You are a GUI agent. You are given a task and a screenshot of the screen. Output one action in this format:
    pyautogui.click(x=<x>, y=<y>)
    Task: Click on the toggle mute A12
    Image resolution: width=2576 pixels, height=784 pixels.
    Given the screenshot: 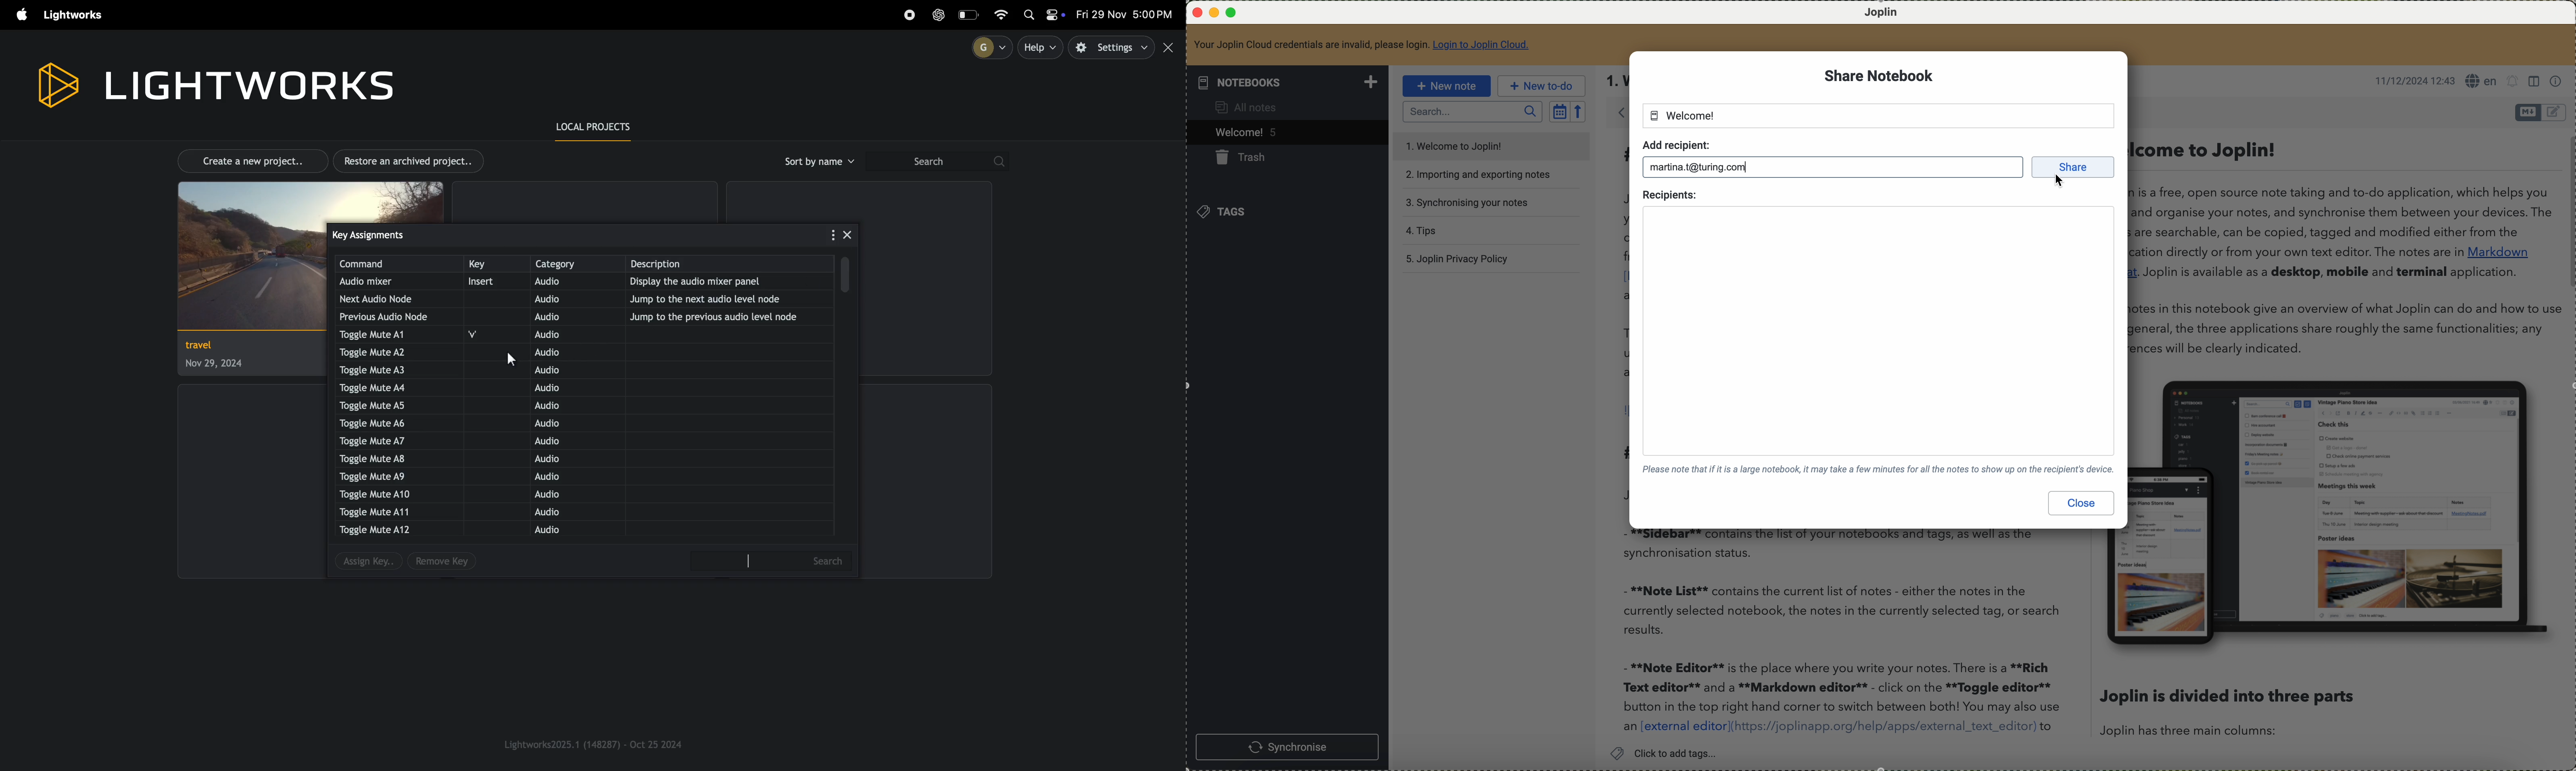 What is the action you would take?
    pyautogui.click(x=380, y=530)
    